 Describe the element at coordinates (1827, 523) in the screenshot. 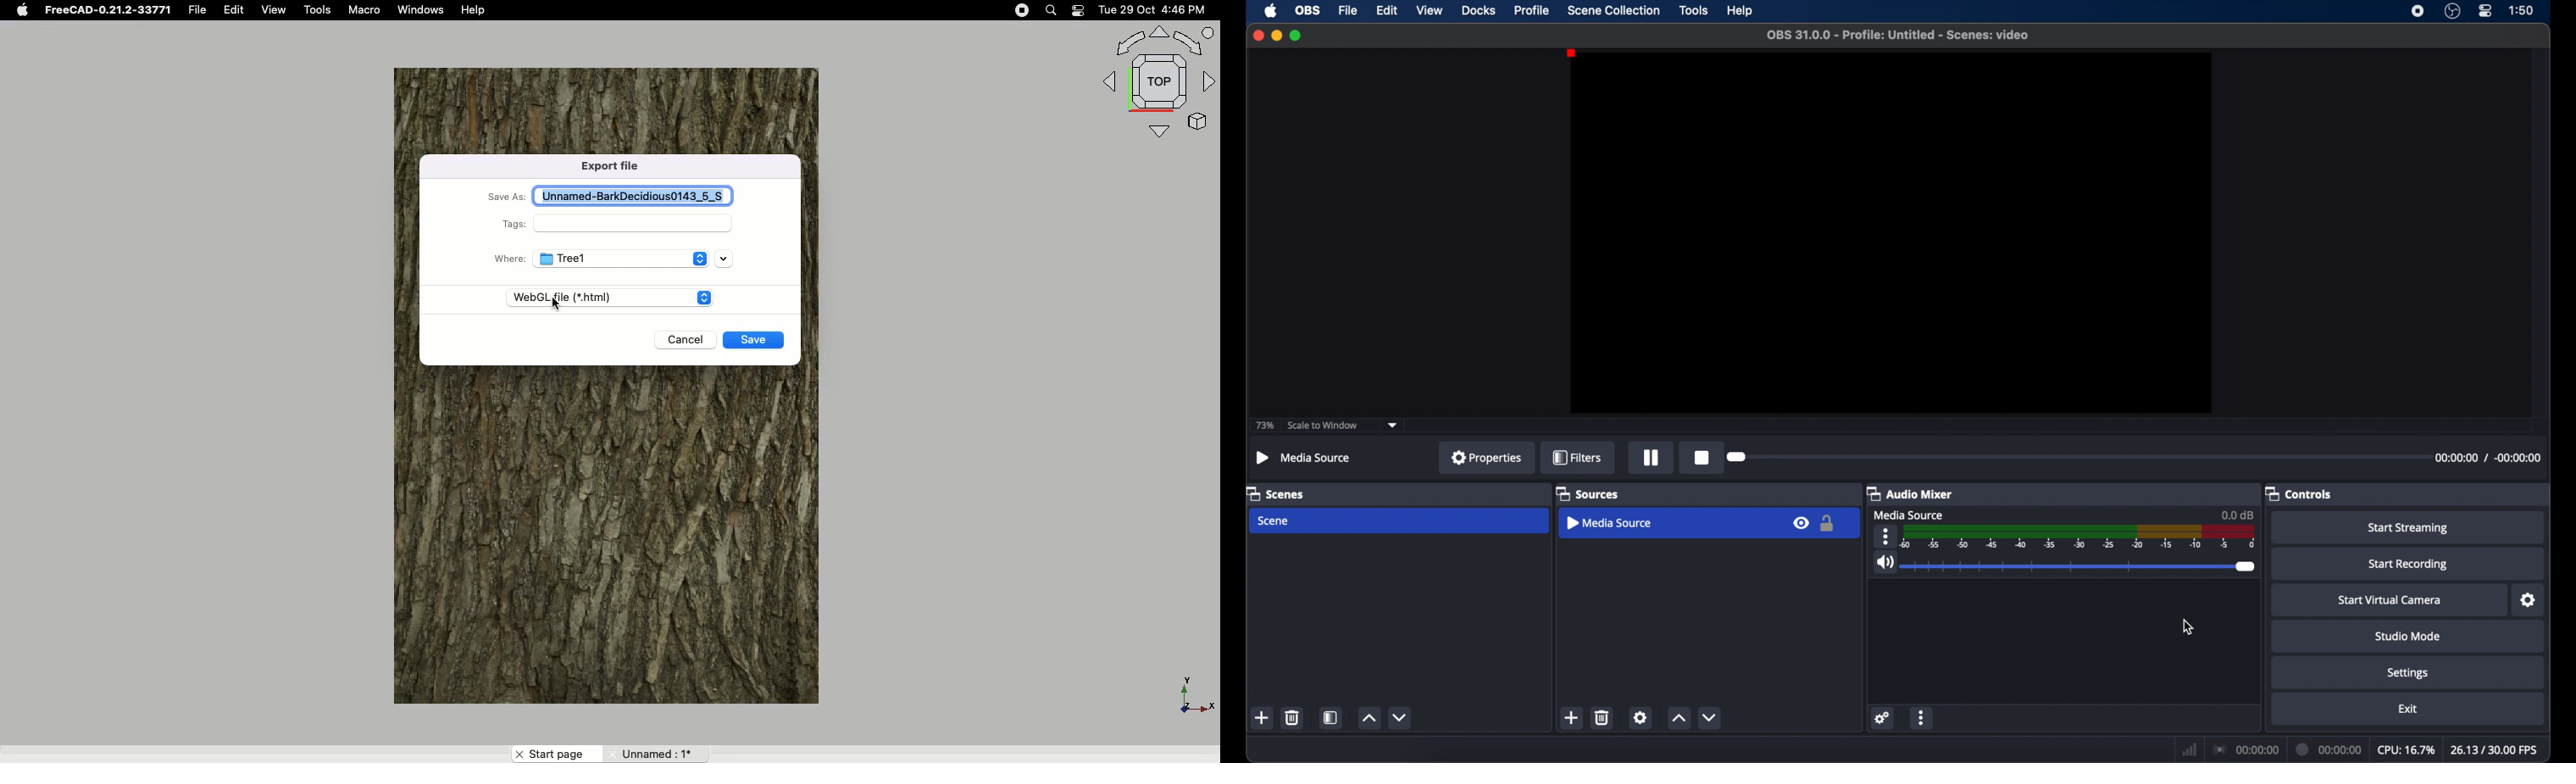

I see `lock icon` at that location.